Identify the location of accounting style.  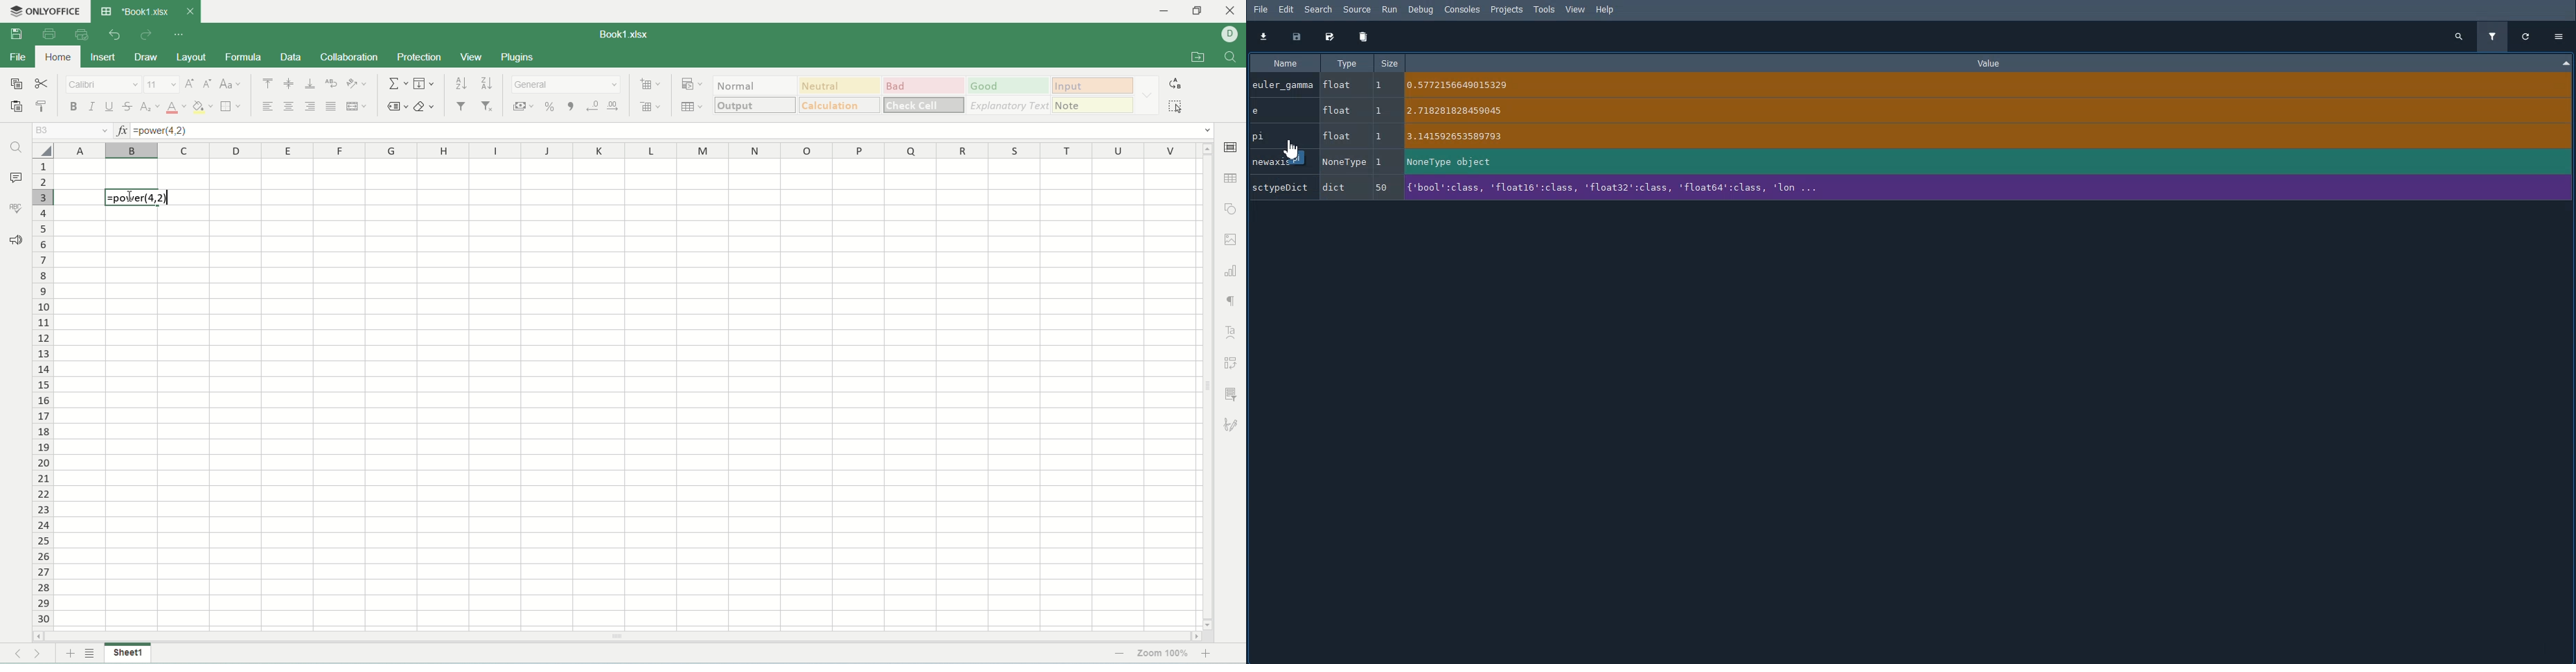
(525, 107).